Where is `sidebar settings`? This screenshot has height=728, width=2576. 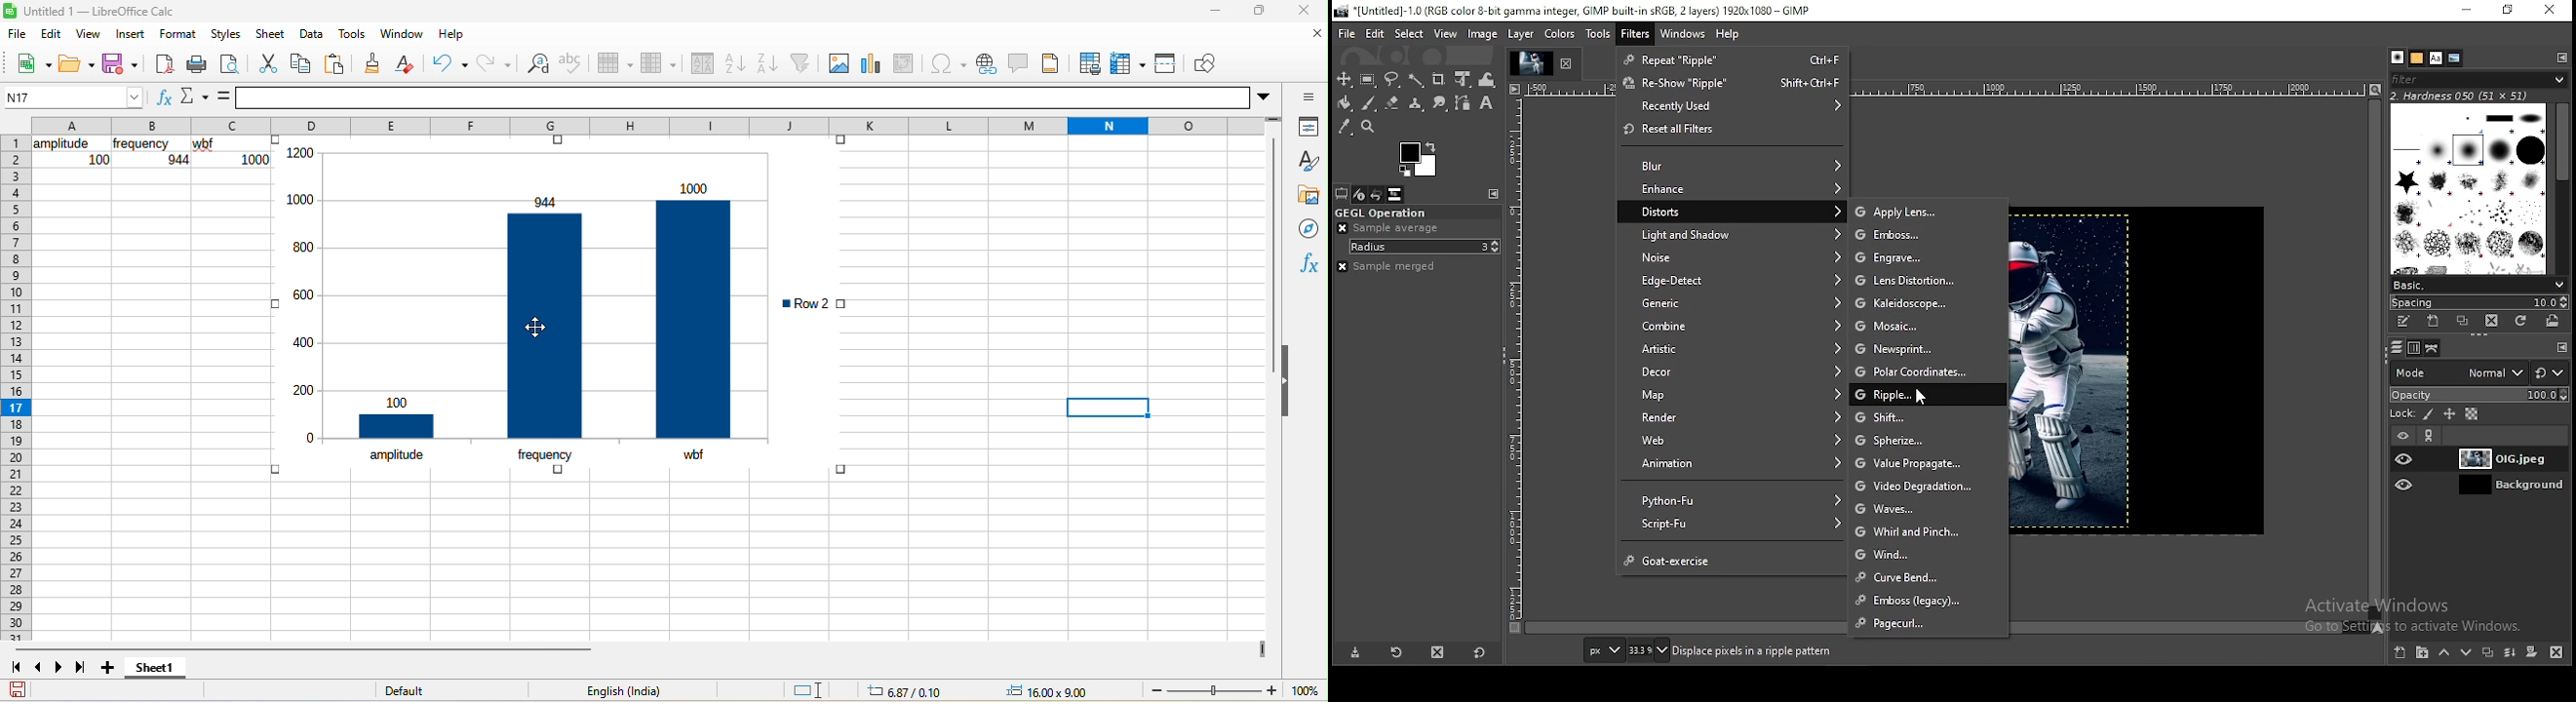 sidebar settings is located at coordinates (1306, 93).